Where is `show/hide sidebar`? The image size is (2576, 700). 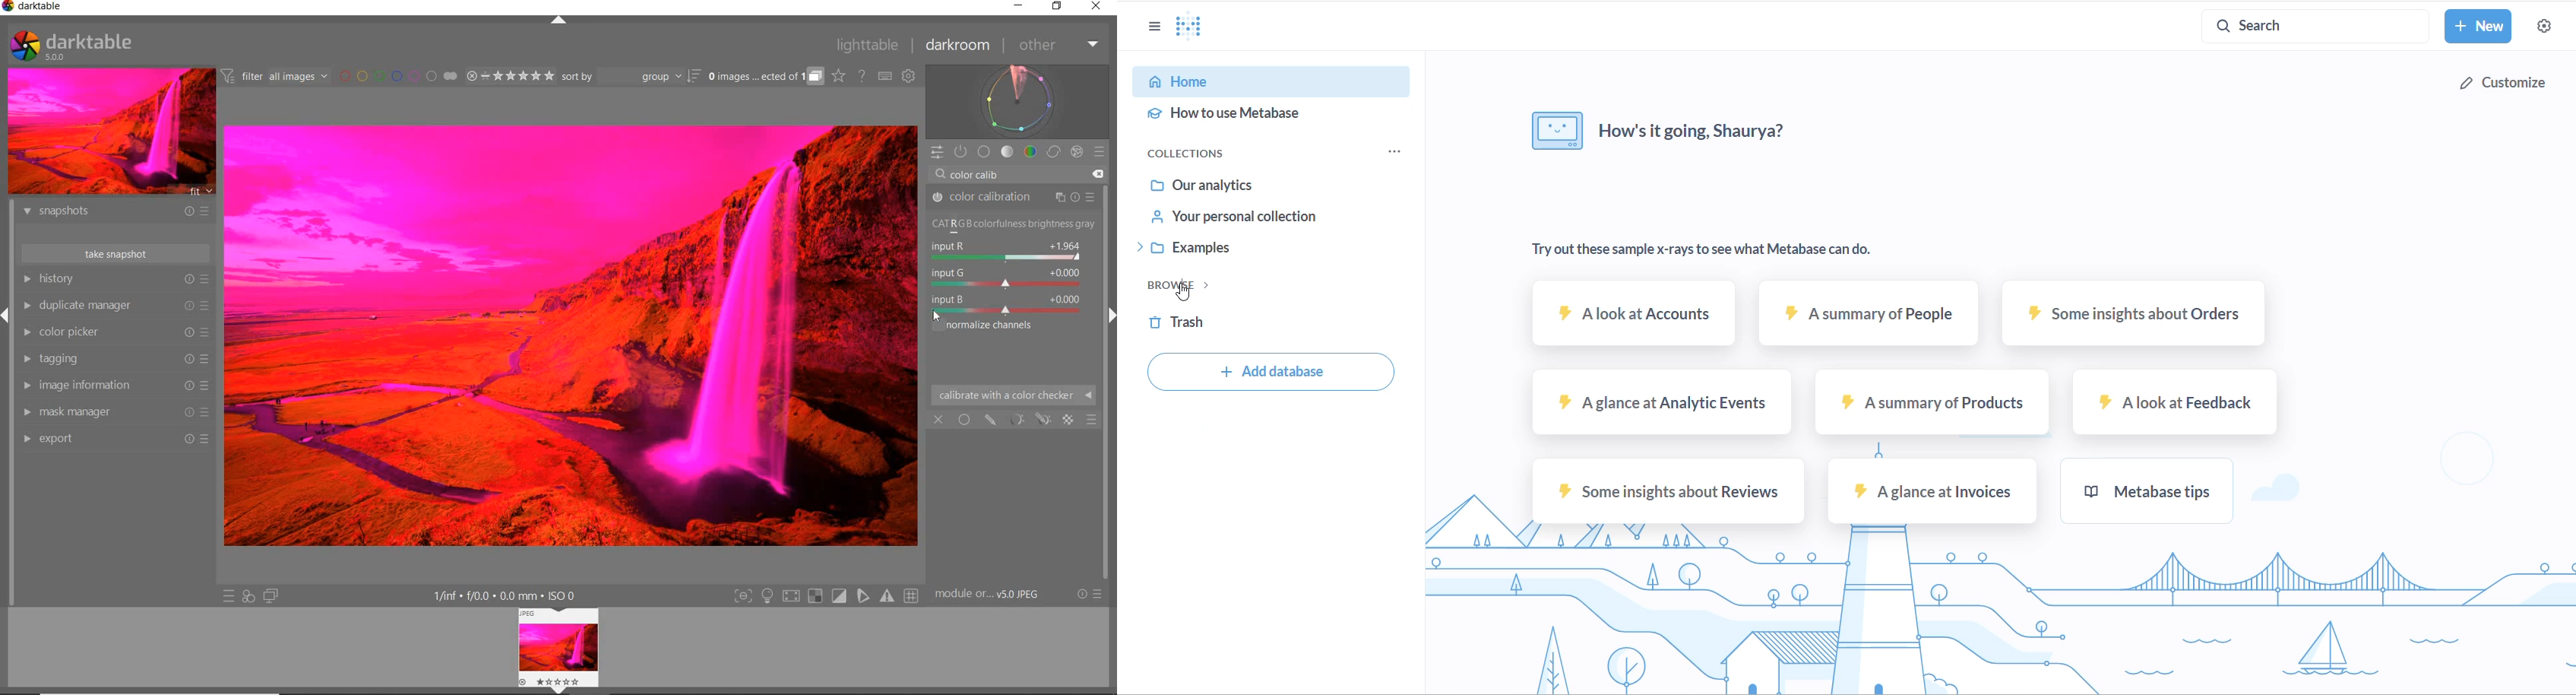
show/hide sidebar is located at coordinates (1153, 30).